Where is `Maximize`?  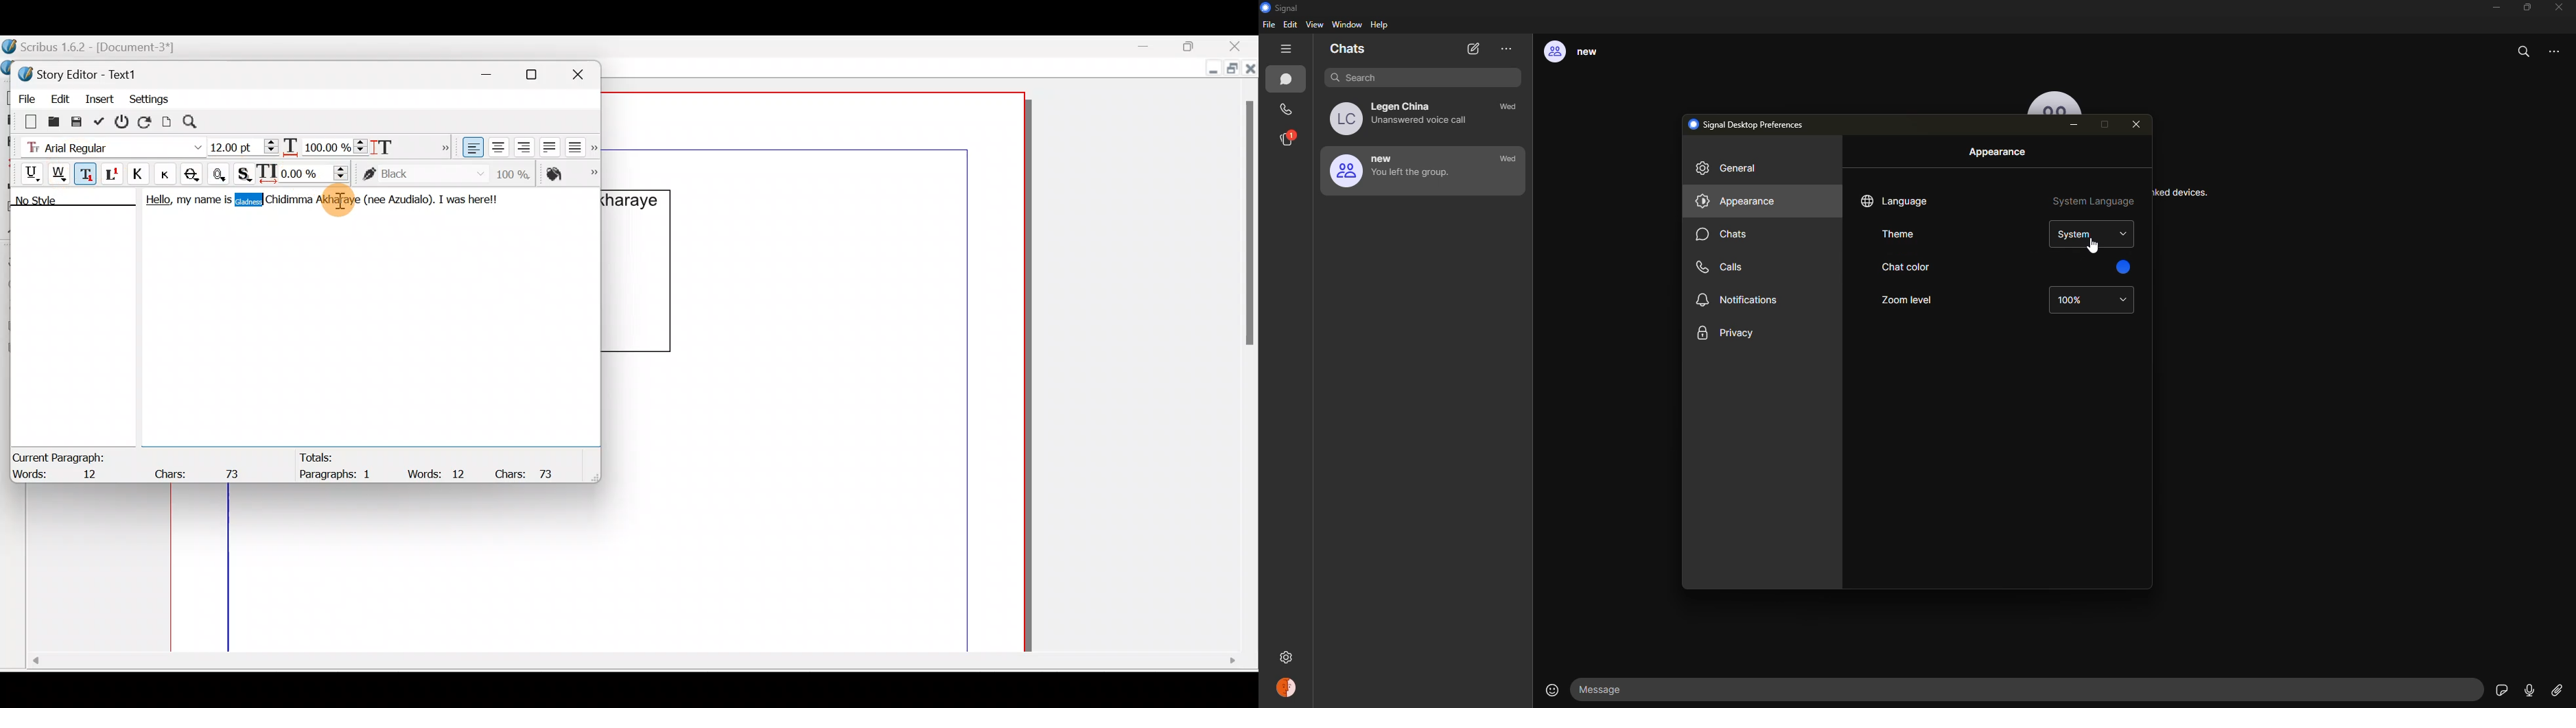 Maximize is located at coordinates (1231, 70).